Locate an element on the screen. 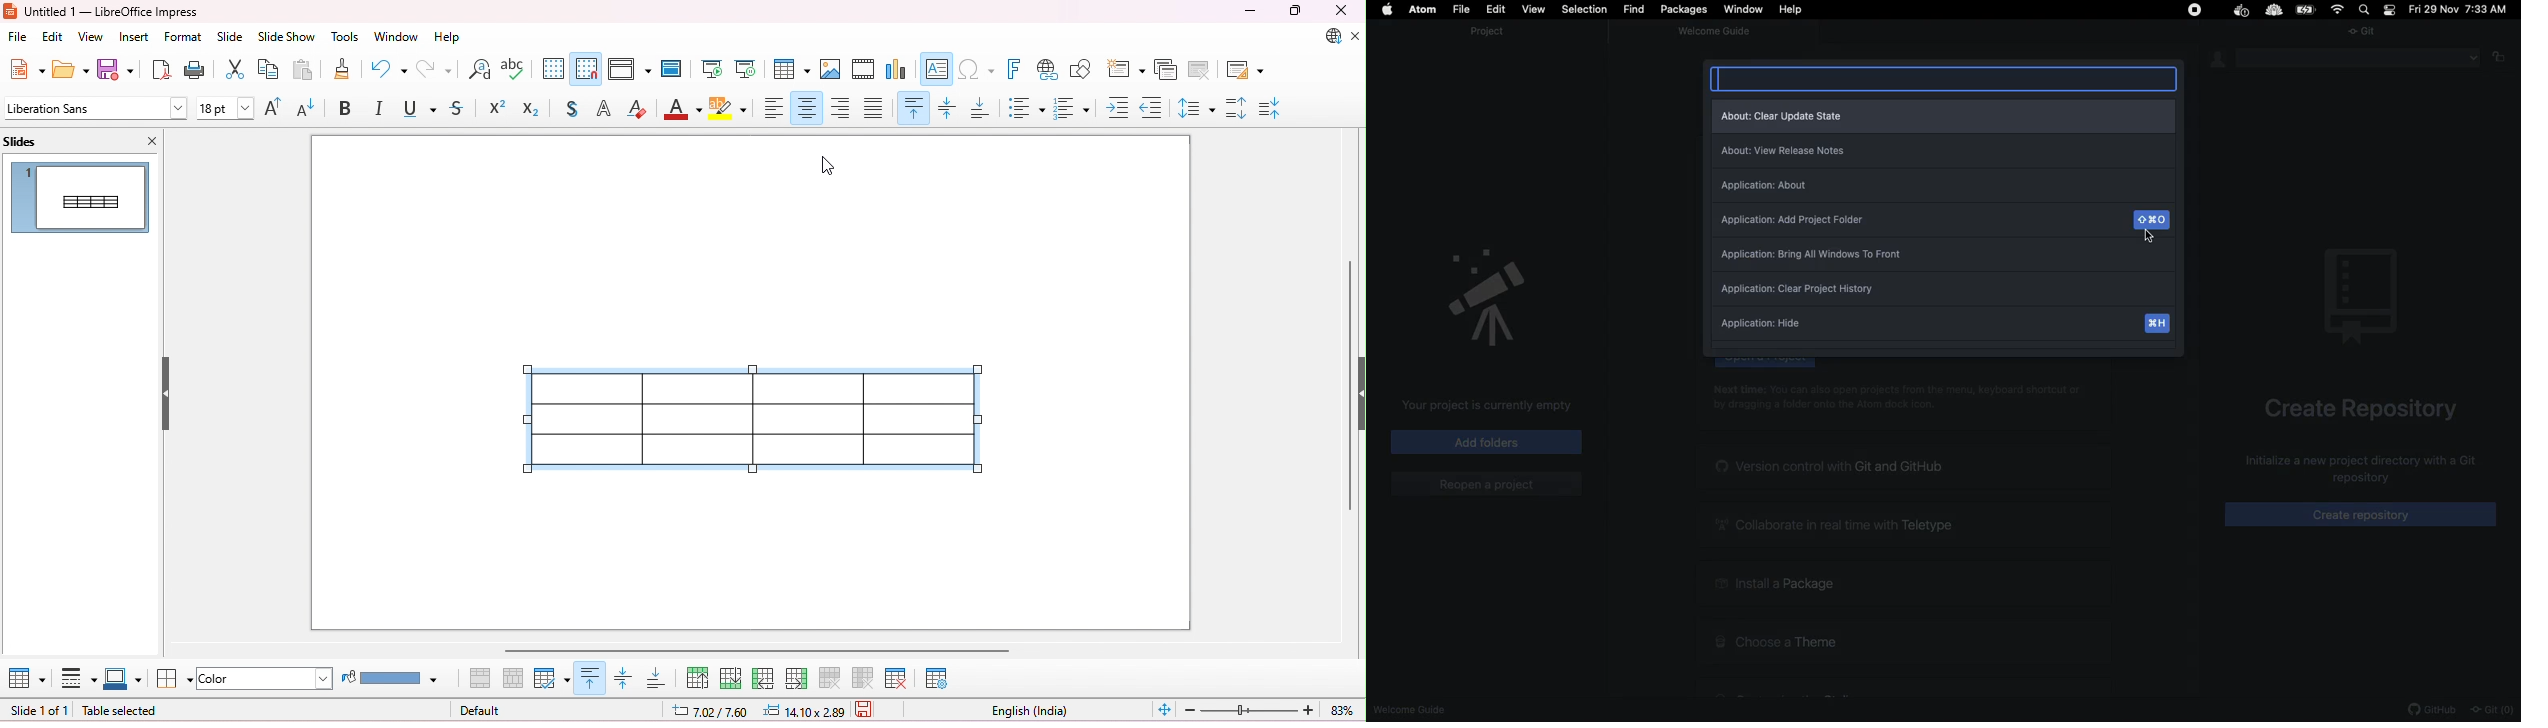 The image size is (2548, 728). default is located at coordinates (482, 710).